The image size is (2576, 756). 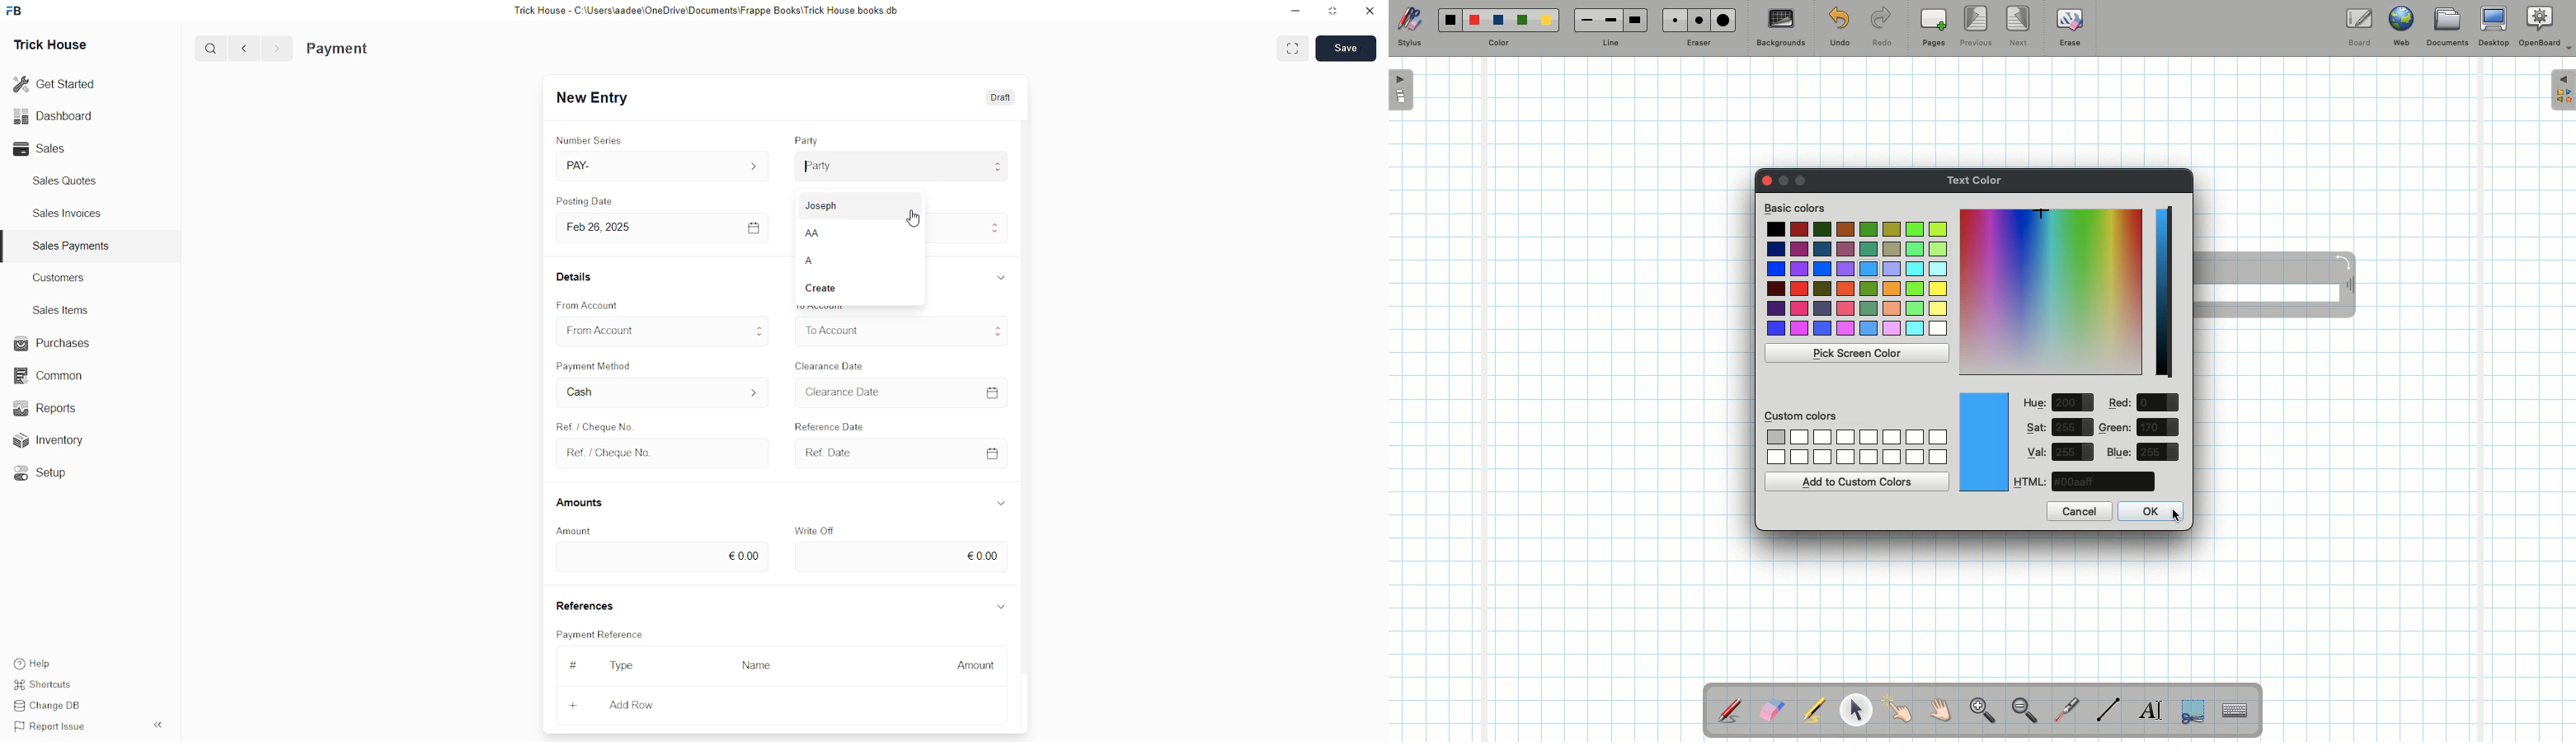 I want to click on From Account, so click(x=664, y=331).